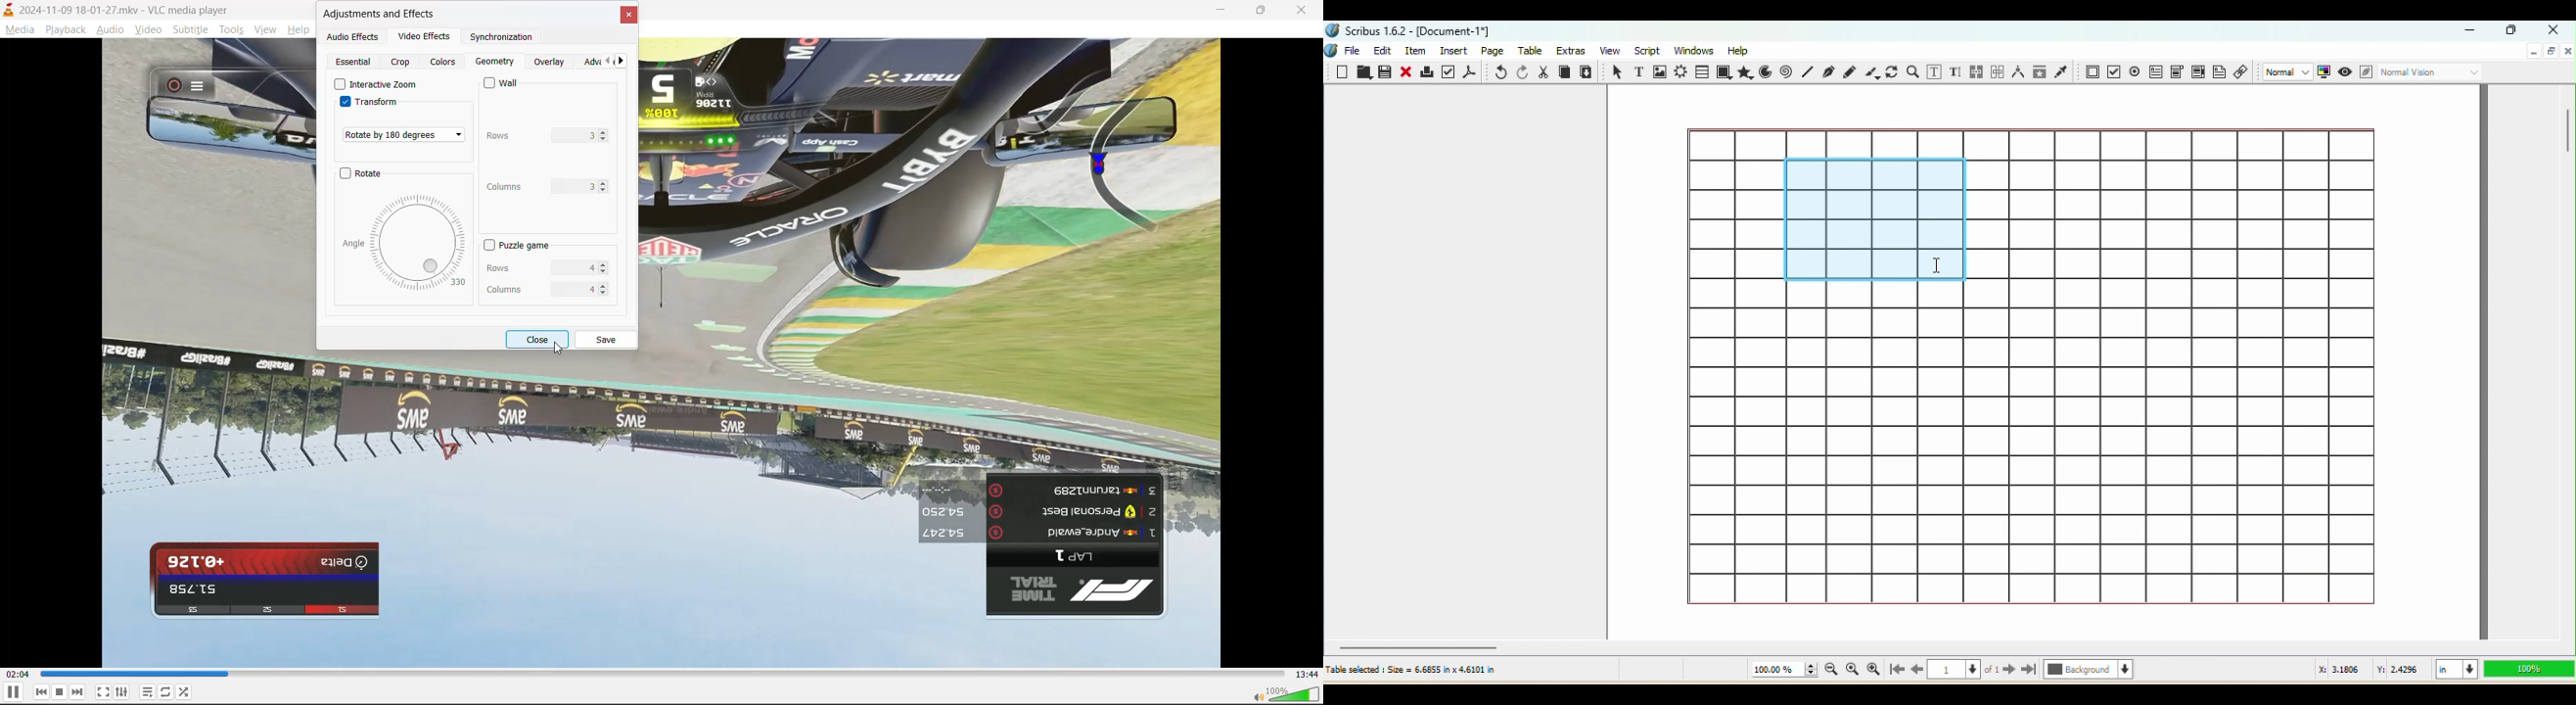  What do you see at coordinates (2040, 72) in the screenshot?
I see `Copy item properties` at bounding box center [2040, 72].